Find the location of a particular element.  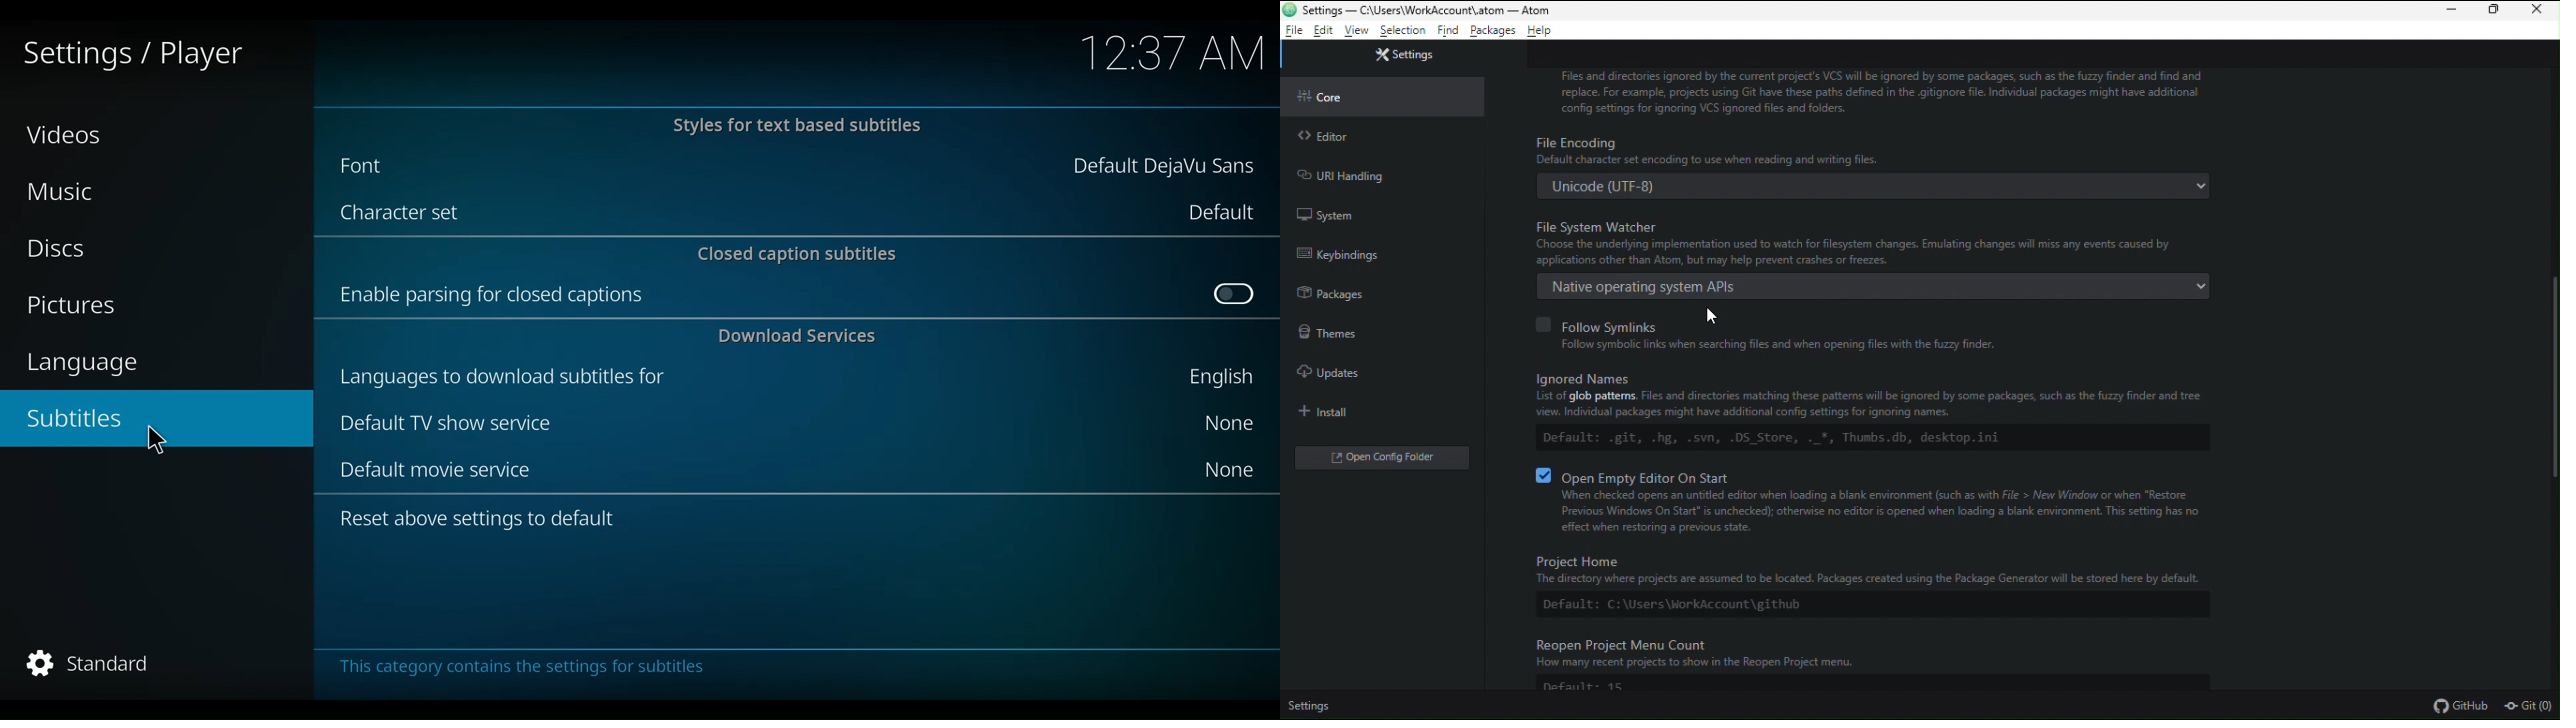

Default settings is located at coordinates (1403, 286).